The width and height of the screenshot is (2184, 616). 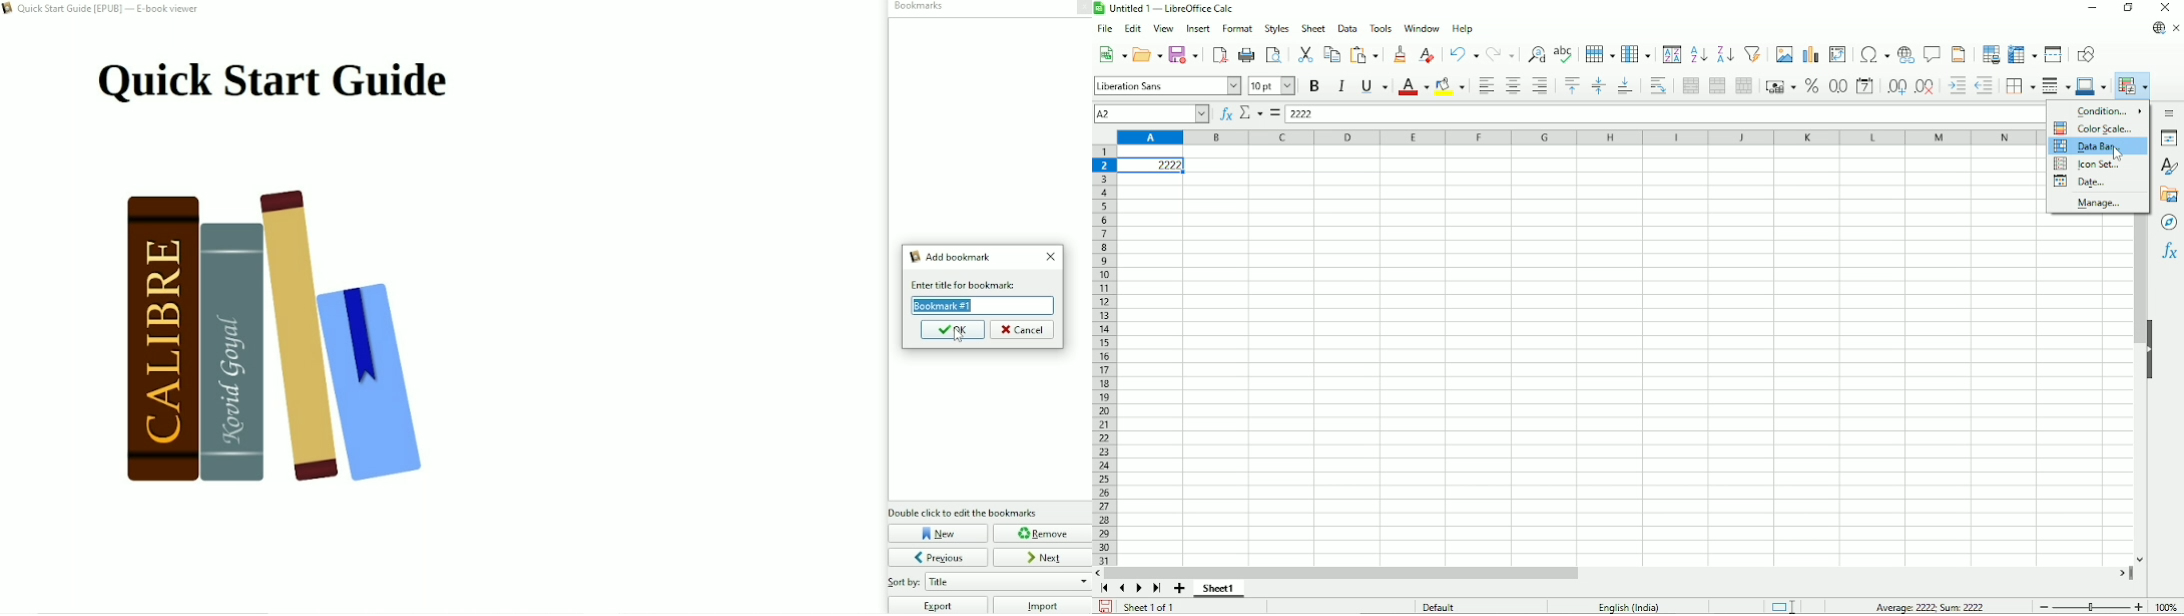 What do you see at coordinates (1984, 86) in the screenshot?
I see `Decrease indent` at bounding box center [1984, 86].